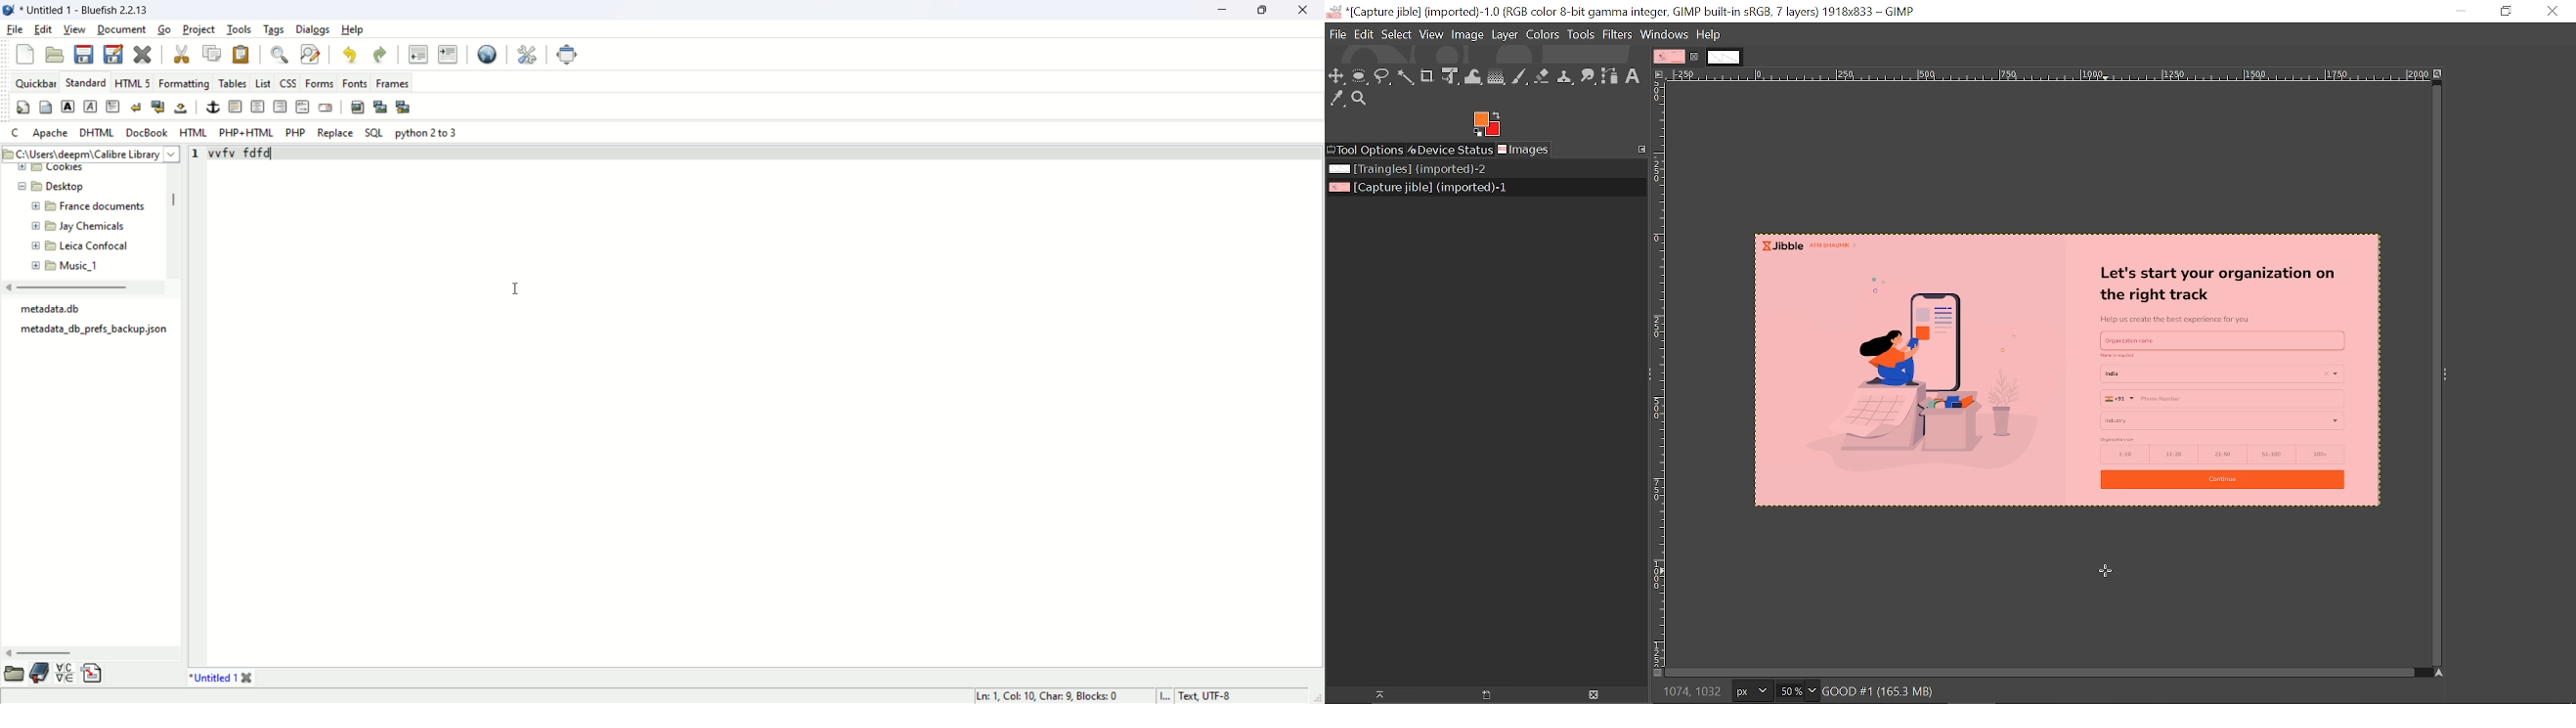  What do you see at coordinates (2110, 575) in the screenshot?
I see `cursor` at bounding box center [2110, 575].